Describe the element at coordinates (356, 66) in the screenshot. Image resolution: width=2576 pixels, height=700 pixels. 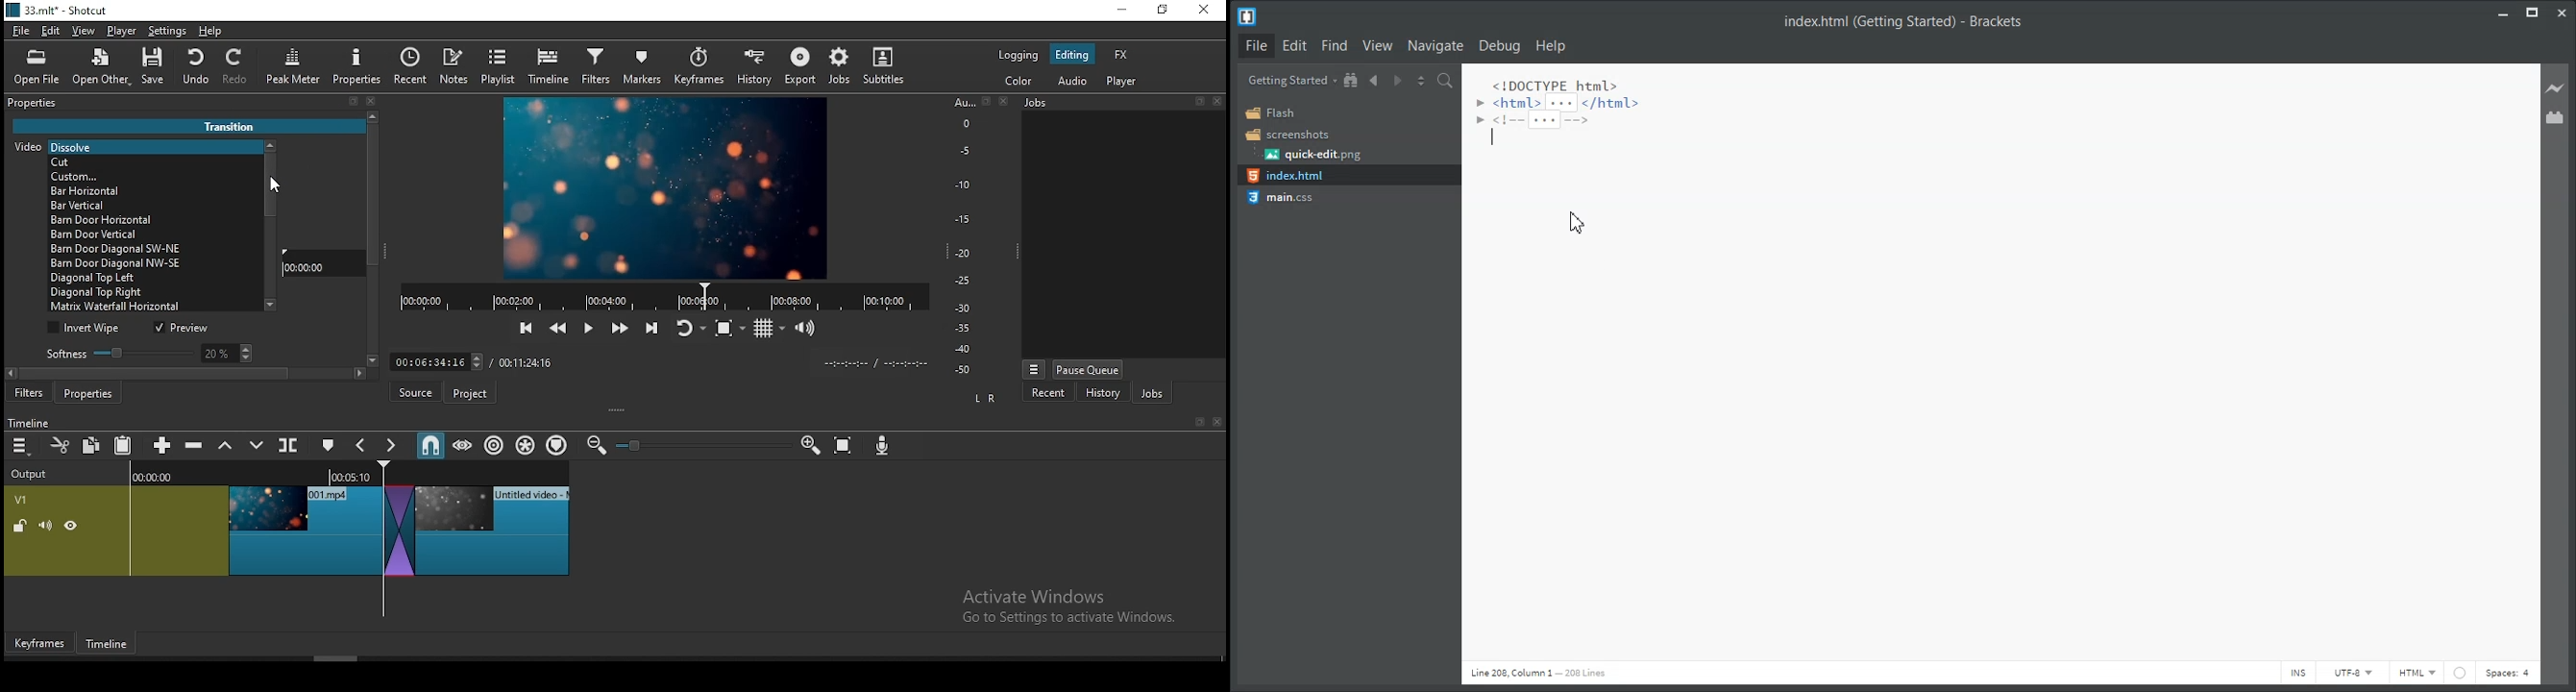
I see `properties` at that location.